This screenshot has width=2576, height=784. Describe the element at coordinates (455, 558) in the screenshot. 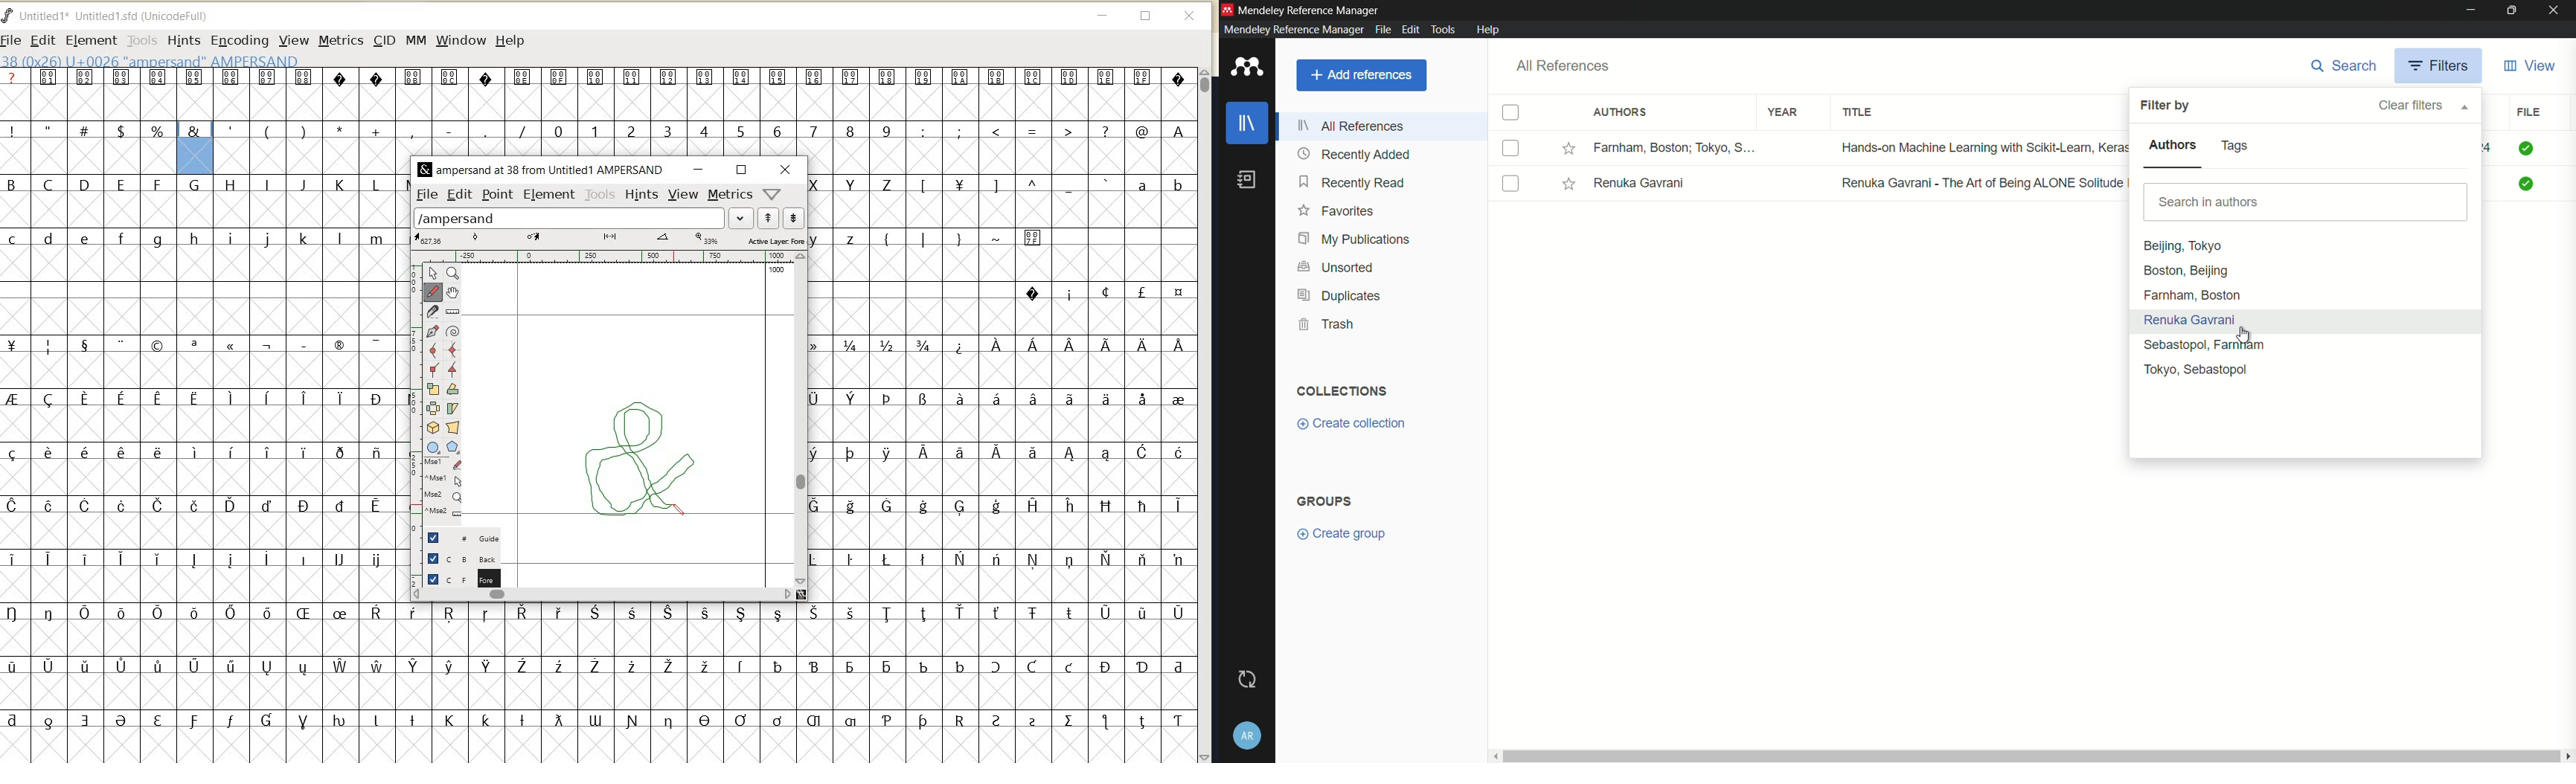

I see `BACKGROUND` at that location.